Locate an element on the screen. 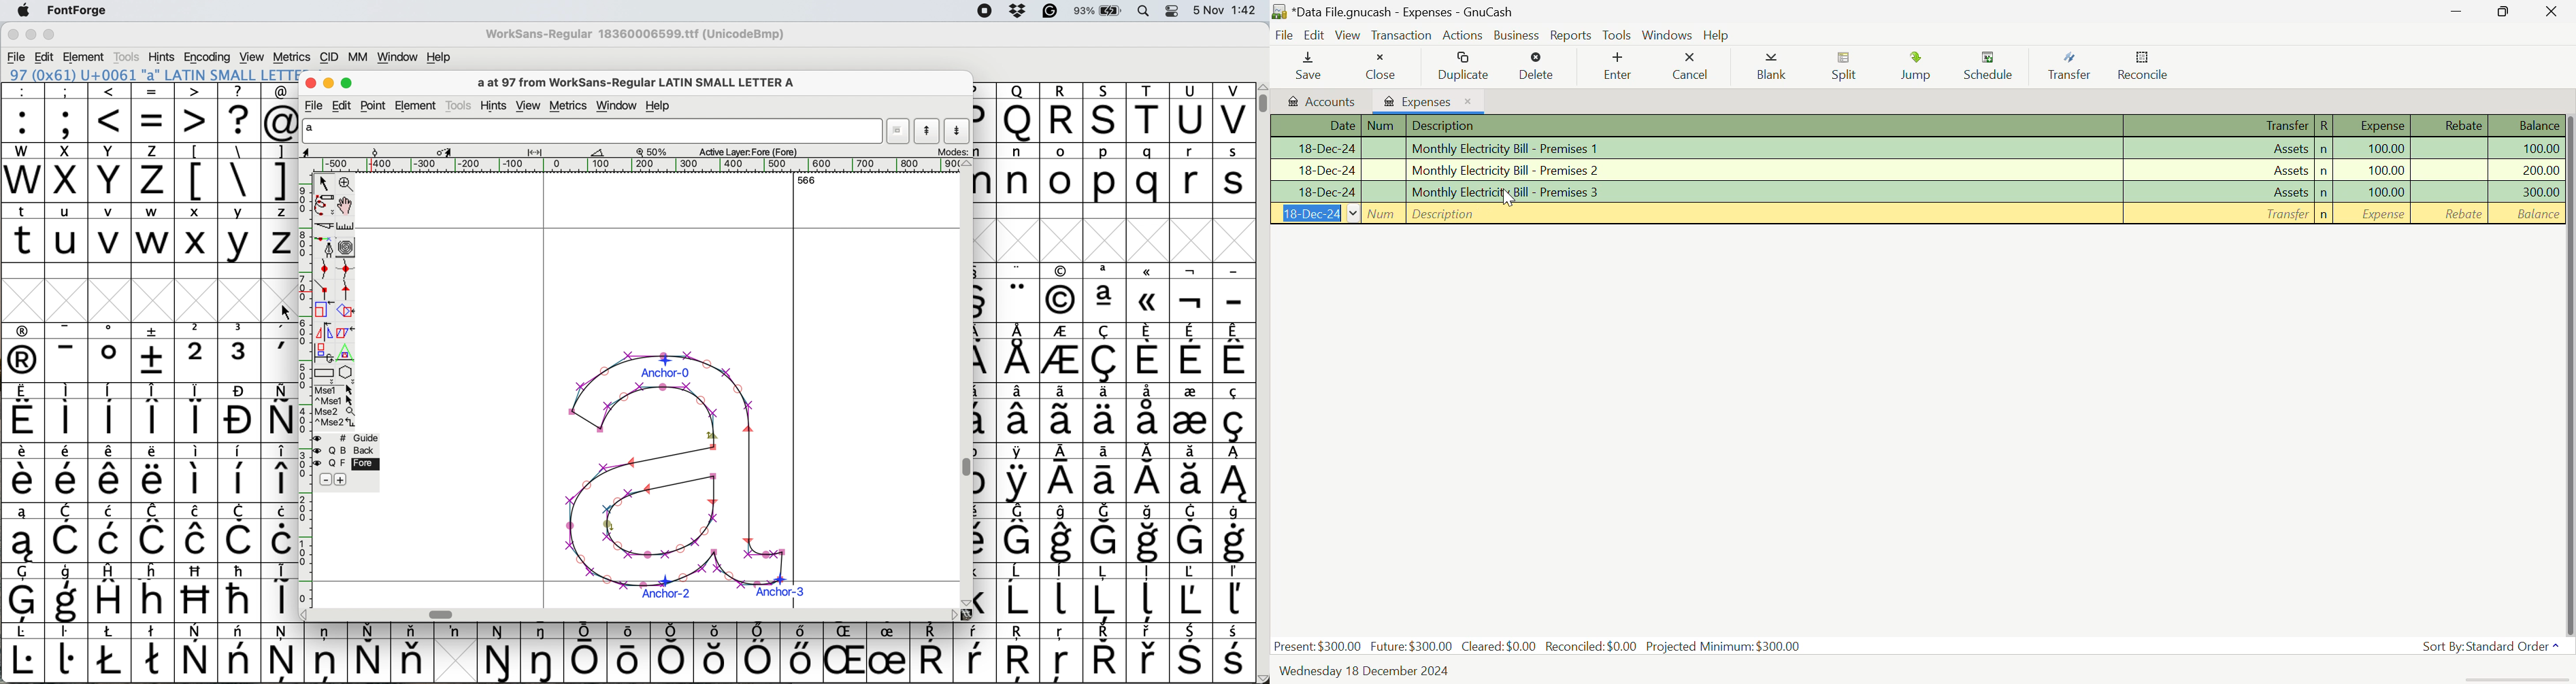  Monthly Electricity Bill - Premises 2 is located at coordinates (1915, 169).